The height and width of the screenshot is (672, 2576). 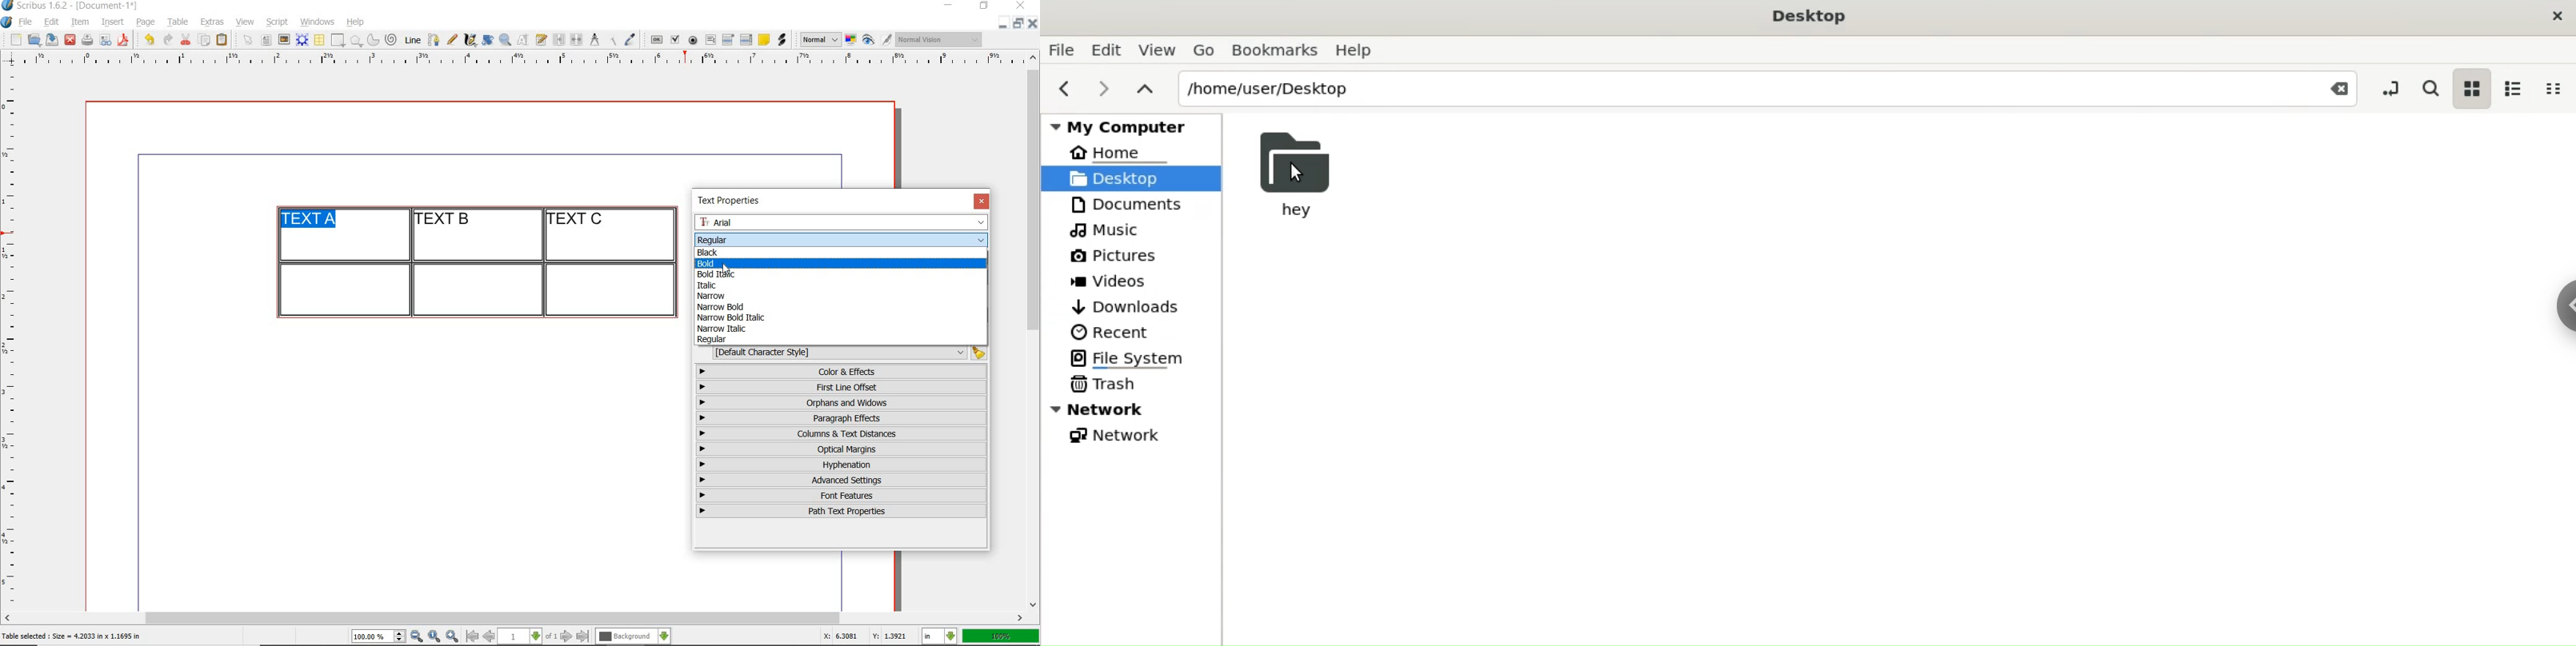 I want to click on cursor, so click(x=726, y=269).